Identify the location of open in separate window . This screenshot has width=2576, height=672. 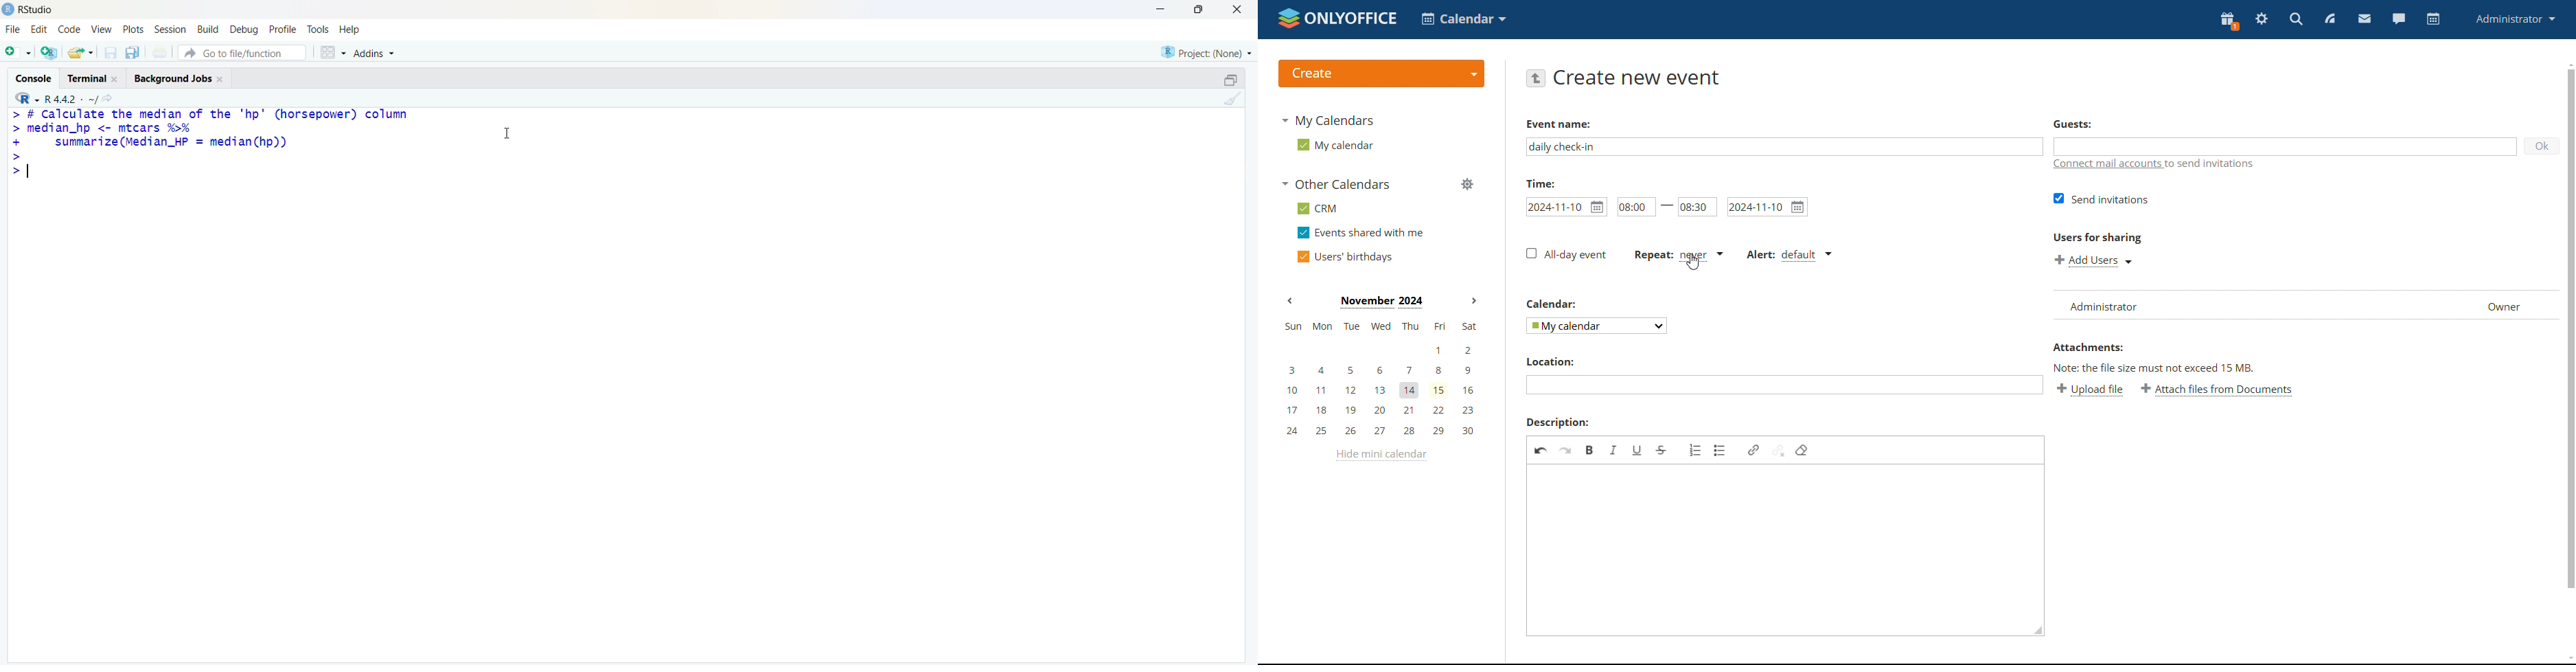
(1232, 79).